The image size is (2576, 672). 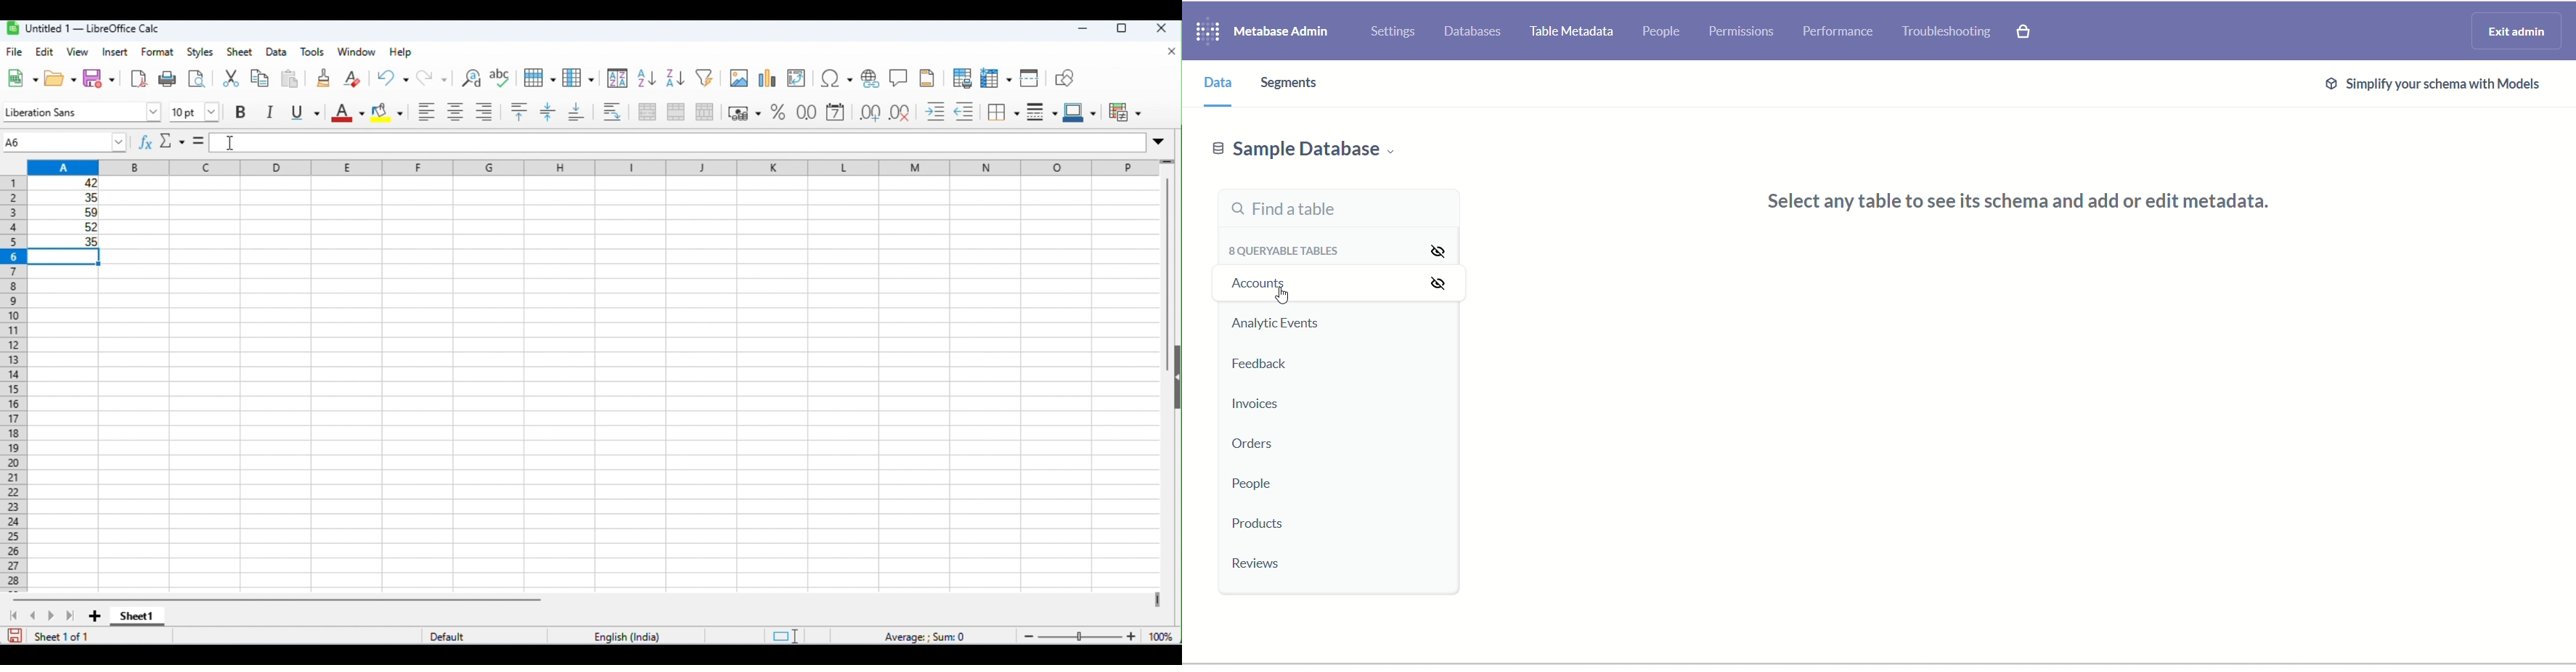 I want to click on filter, so click(x=704, y=77).